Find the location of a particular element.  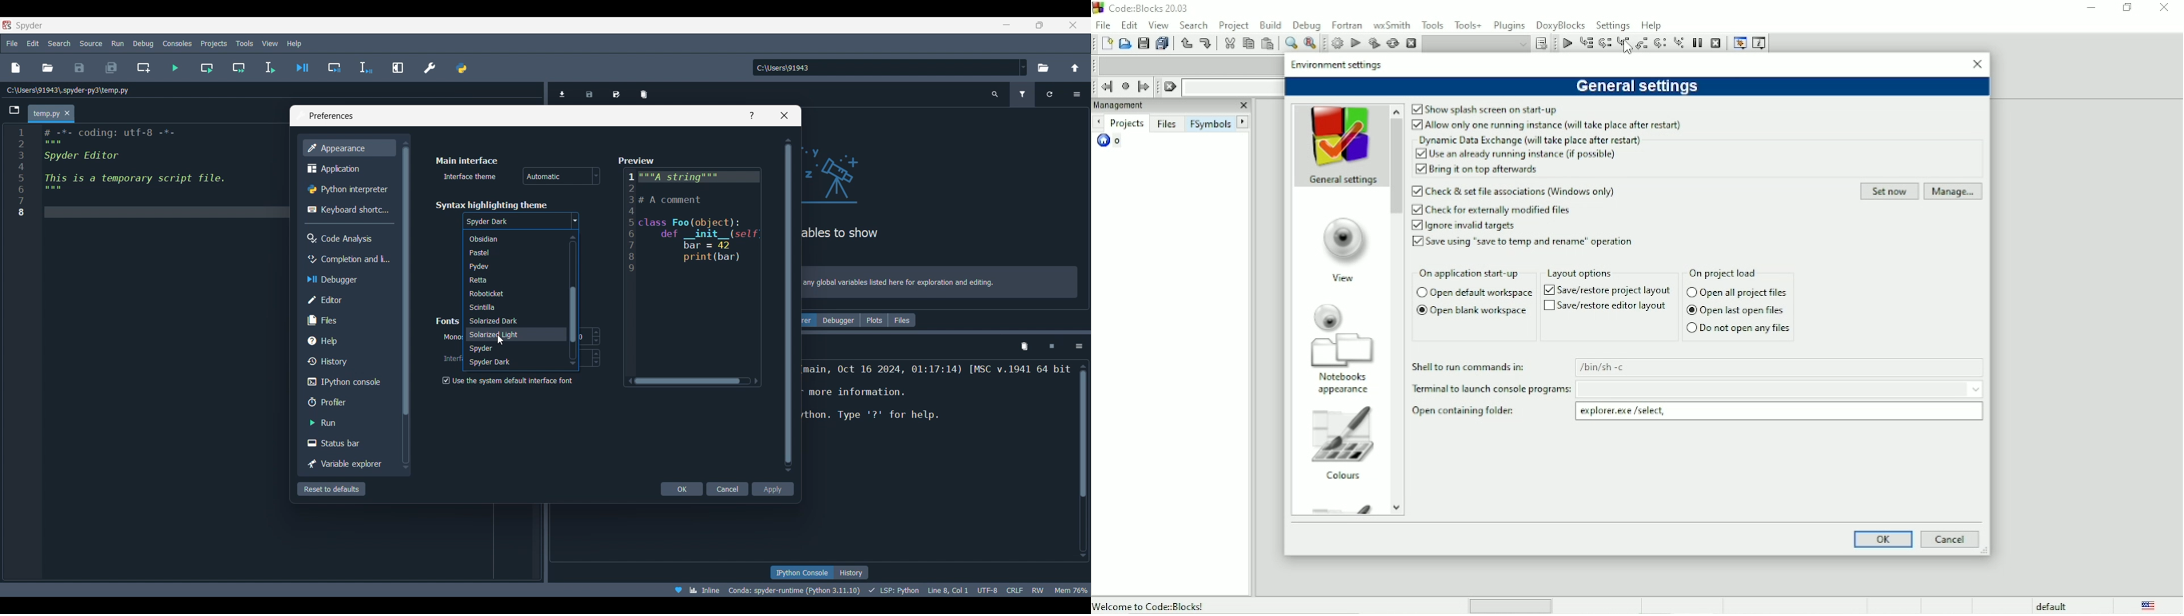

Prev is located at coordinates (1098, 122).